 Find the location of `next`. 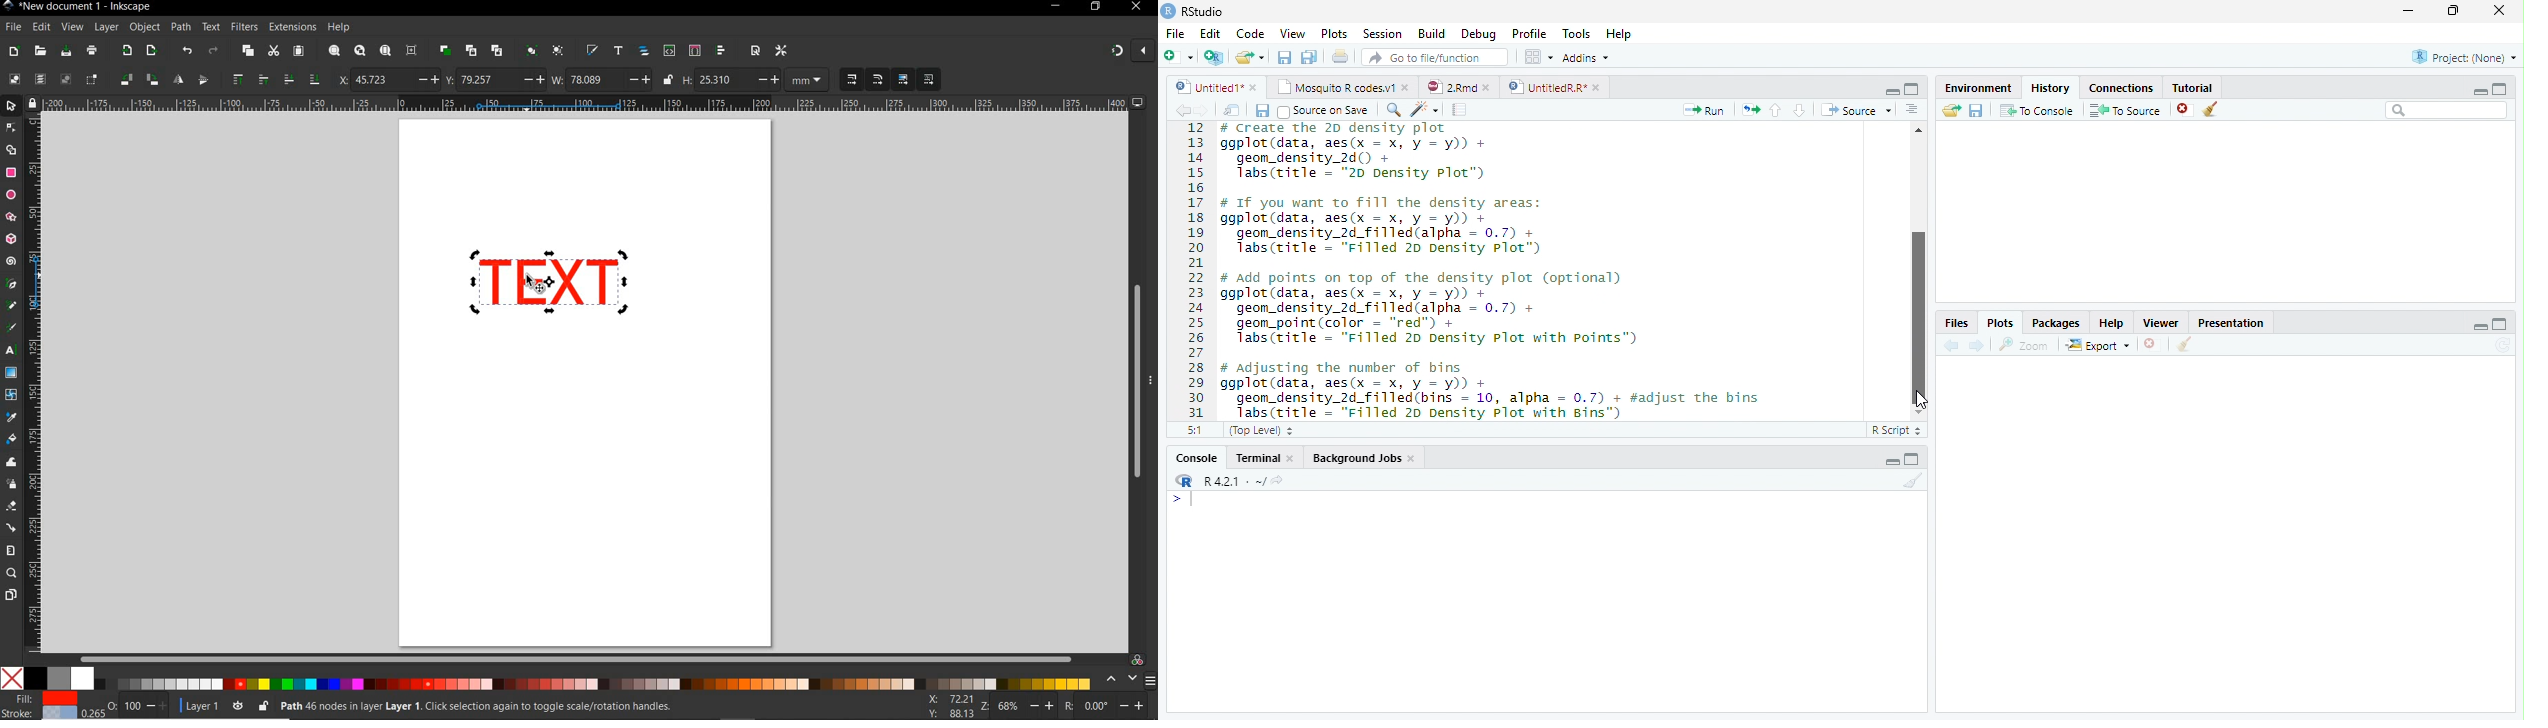

next is located at coordinates (1979, 346).